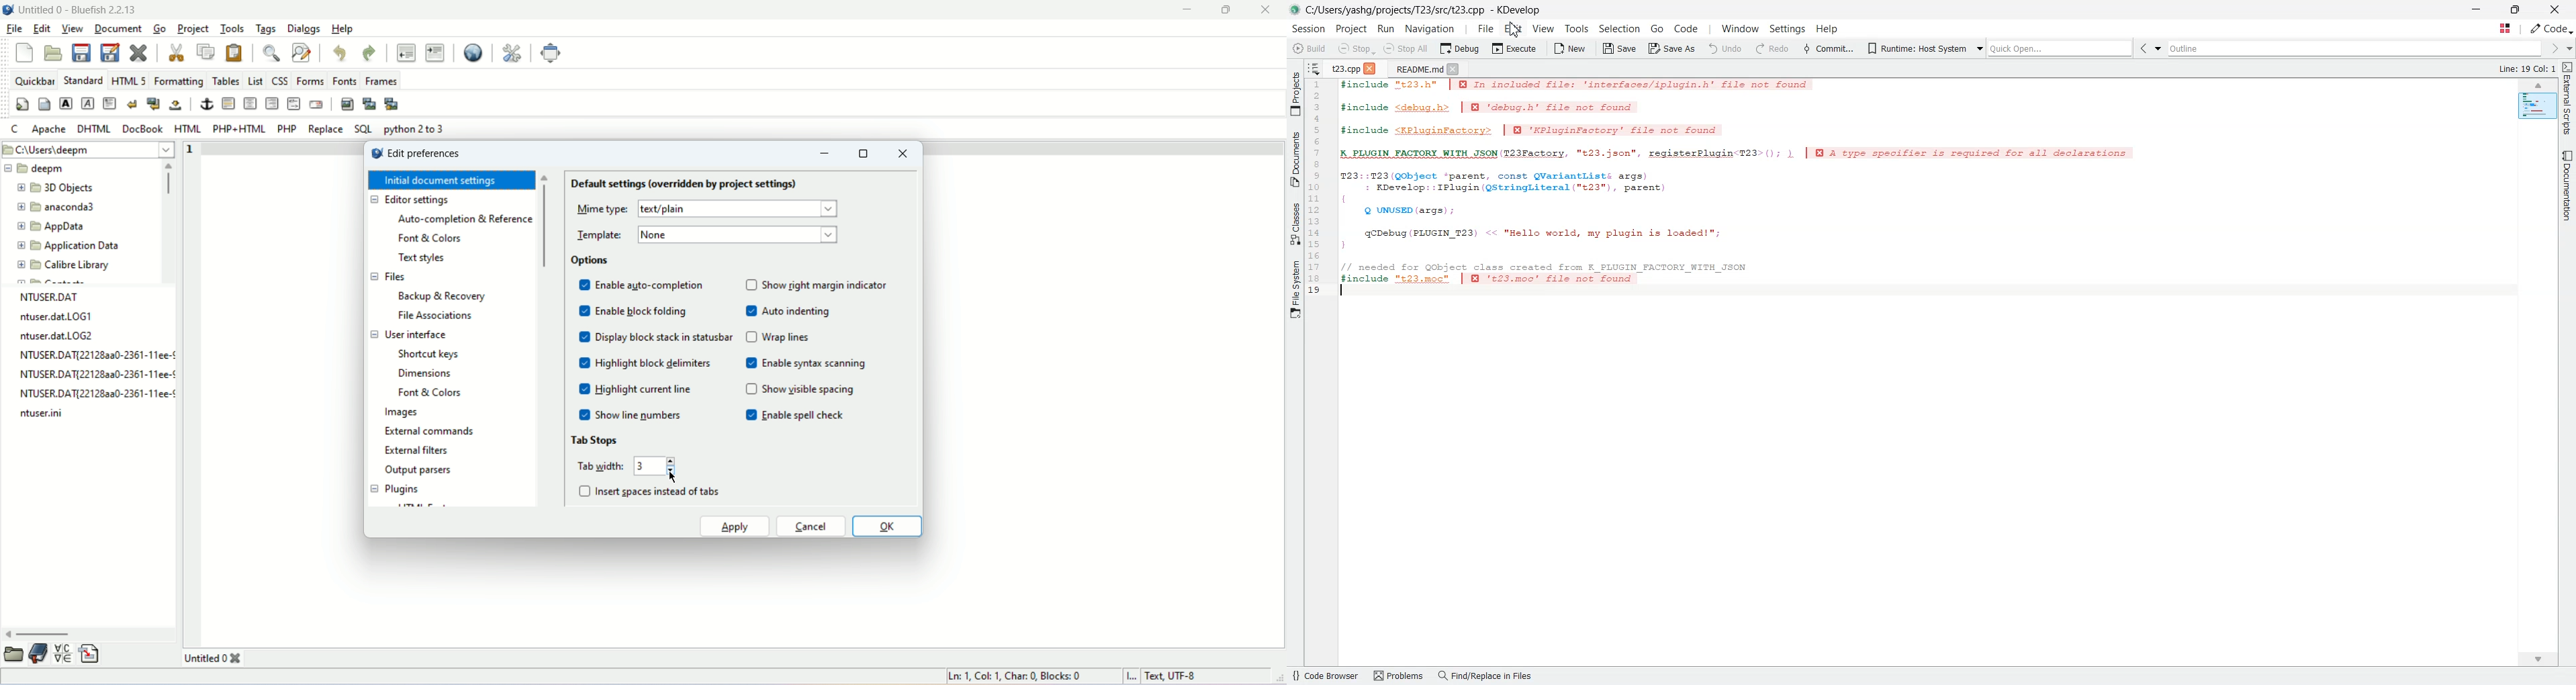 The image size is (2576, 700). What do you see at coordinates (239, 128) in the screenshot?
I see `PHP+HTML` at bounding box center [239, 128].